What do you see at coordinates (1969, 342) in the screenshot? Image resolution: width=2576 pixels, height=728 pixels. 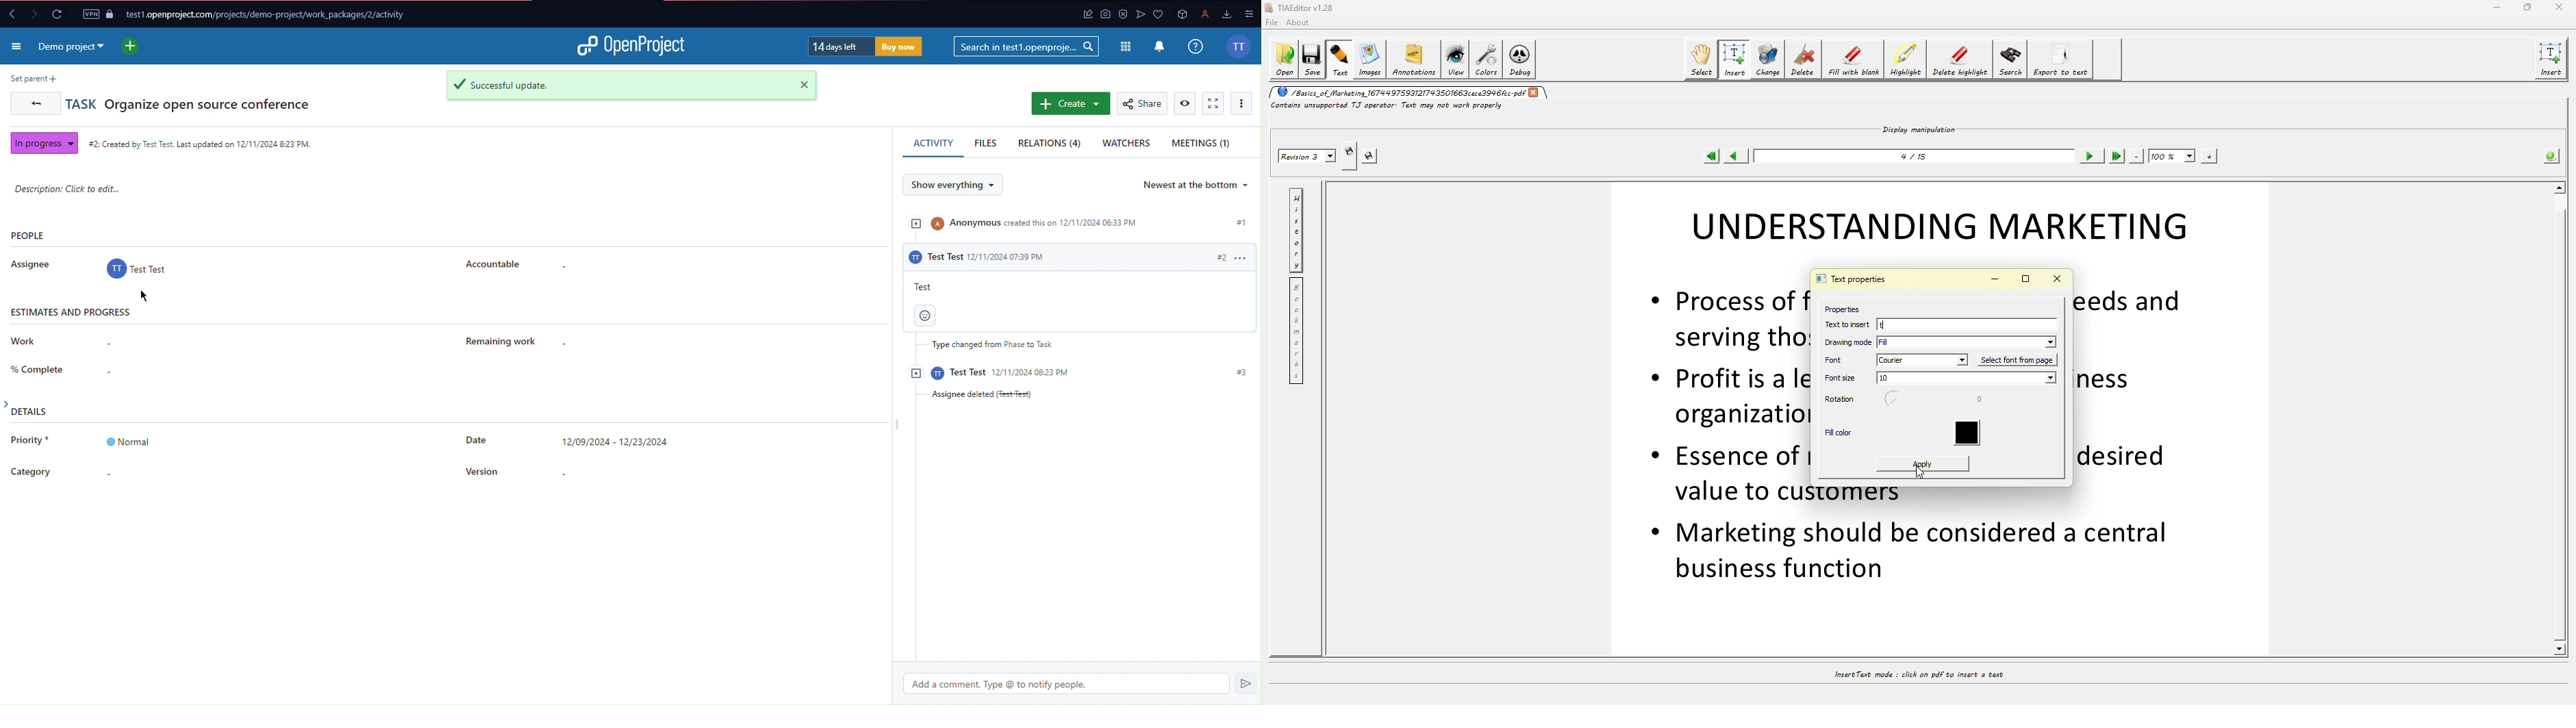 I see `fill` at bounding box center [1969, 342].